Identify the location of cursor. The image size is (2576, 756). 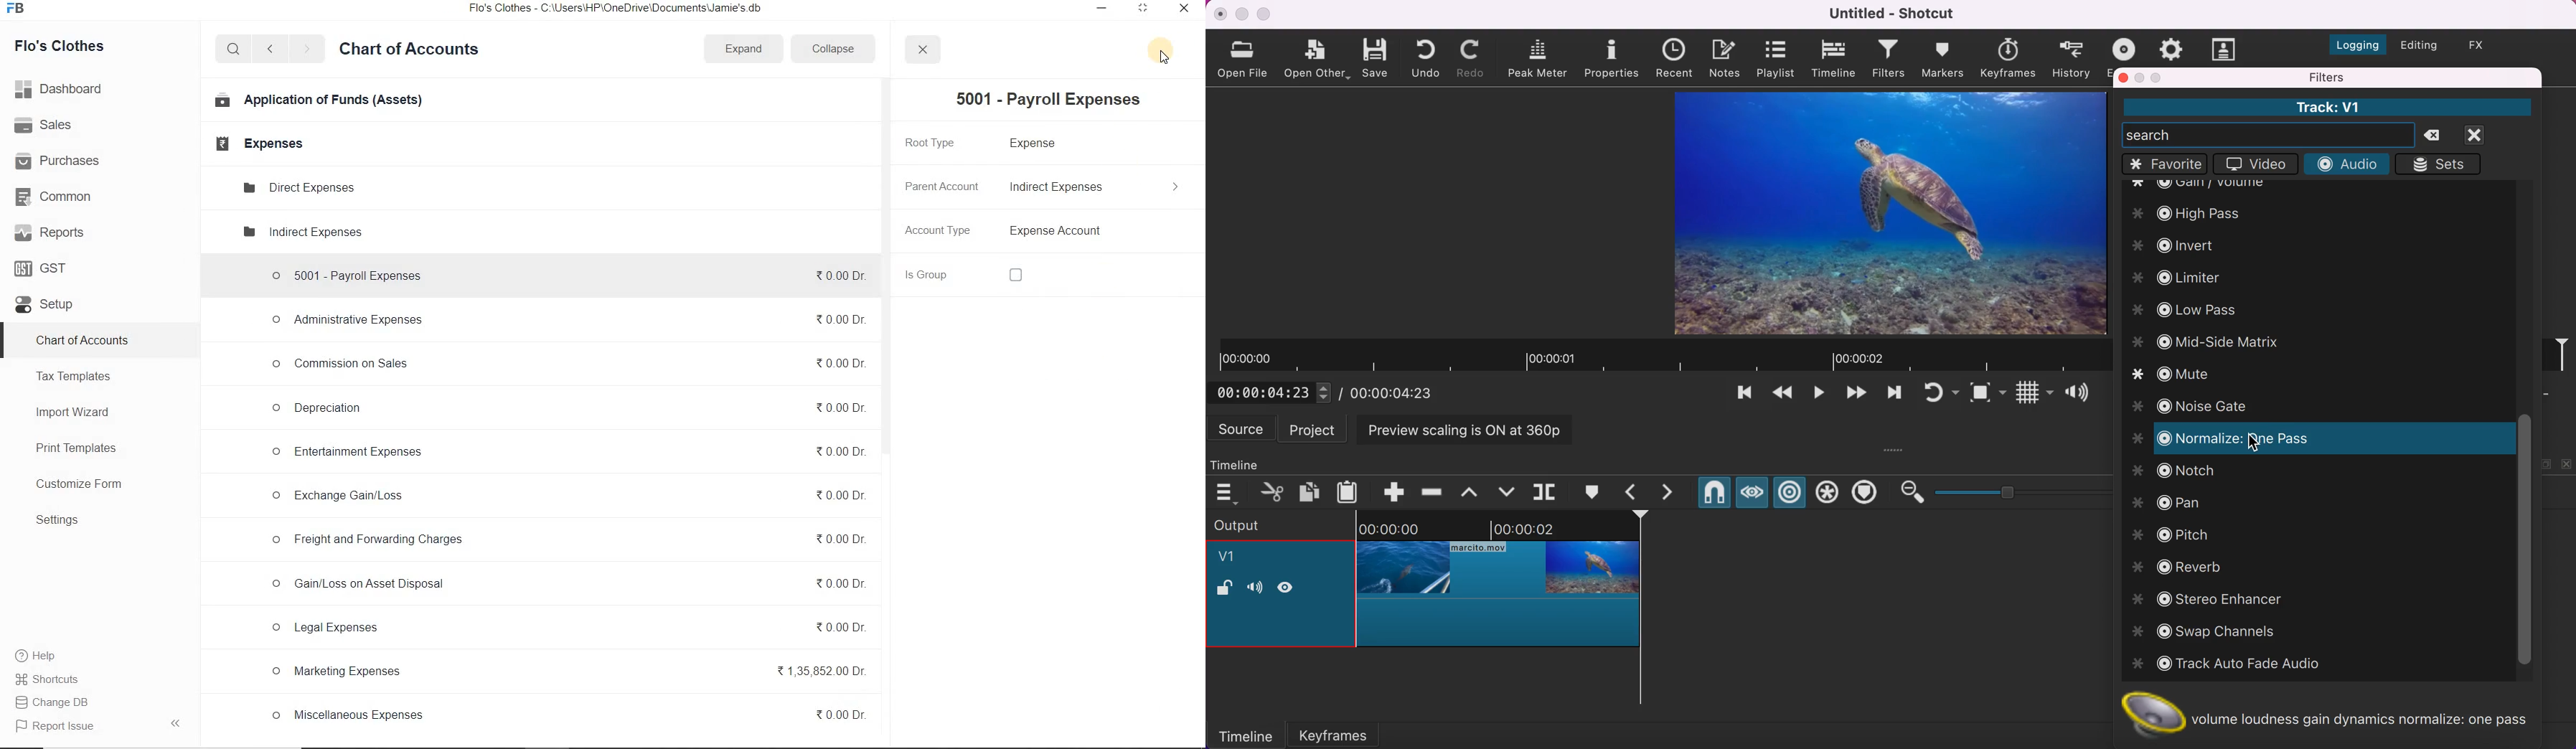
(2251, 443).